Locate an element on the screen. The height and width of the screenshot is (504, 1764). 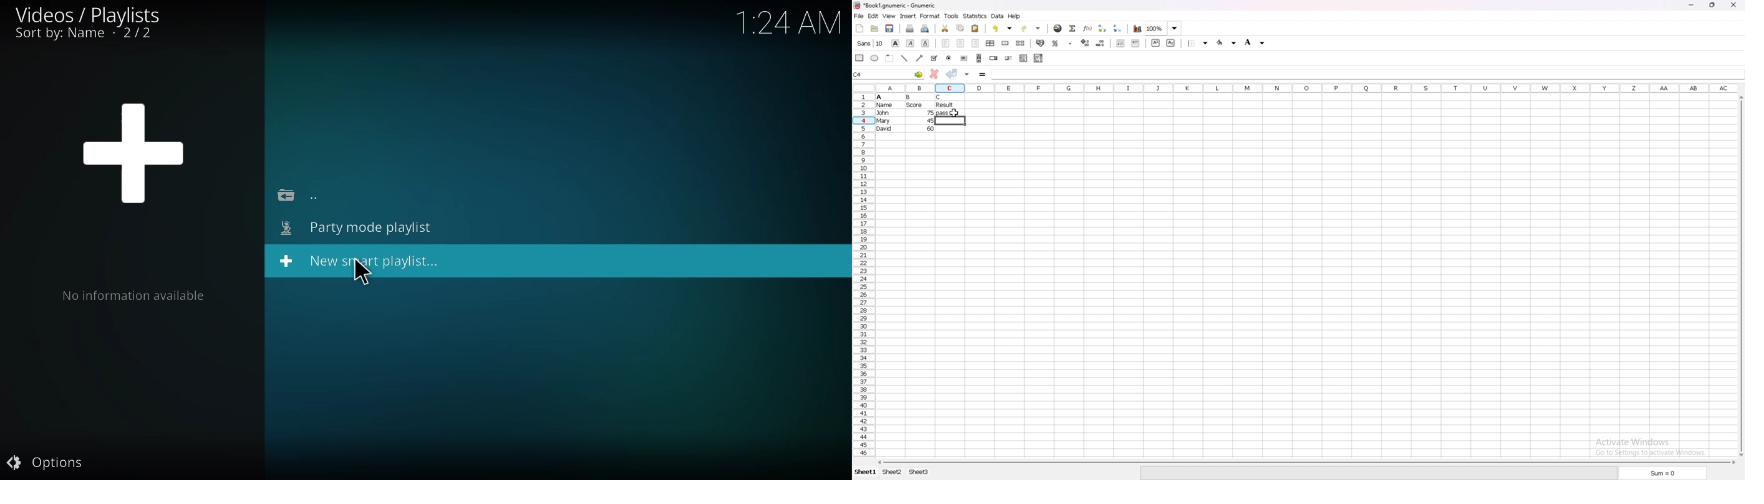
underline is located at coordinates (925, 43).